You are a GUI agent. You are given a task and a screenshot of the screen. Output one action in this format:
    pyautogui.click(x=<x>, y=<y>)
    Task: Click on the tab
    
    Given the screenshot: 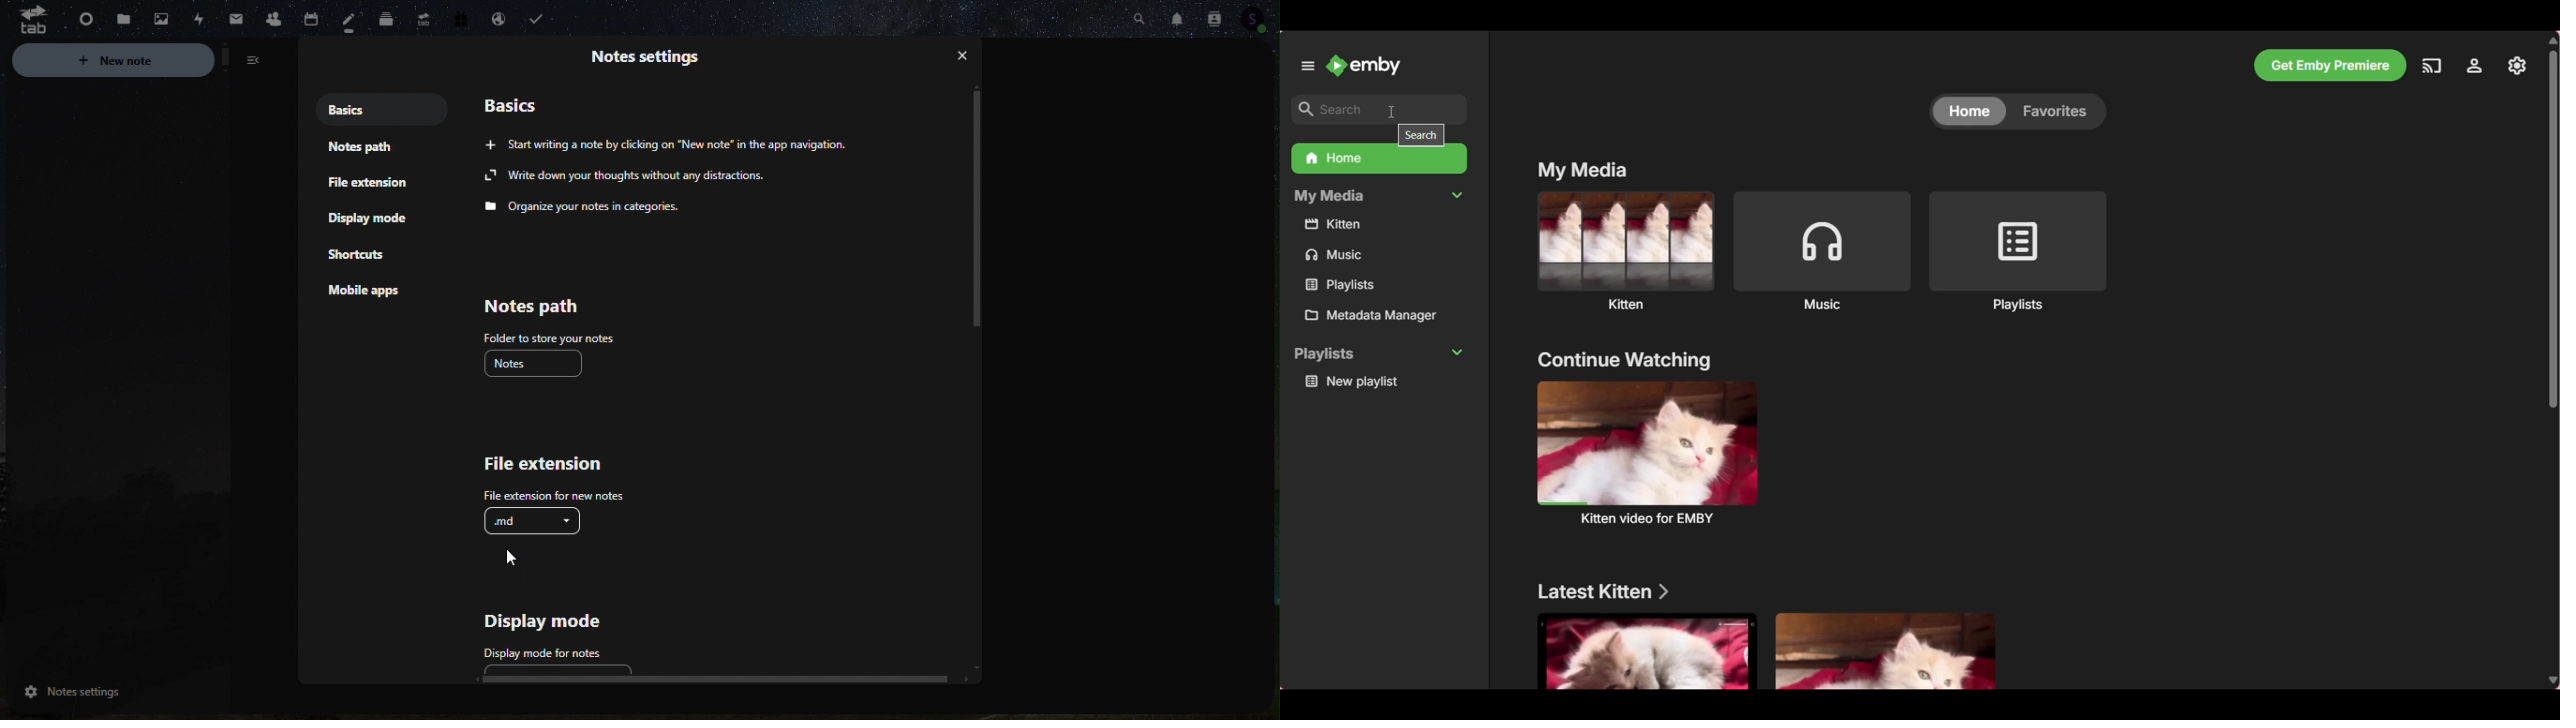 What is the action you would take?
    pyautogui.click(x=26, y=20)
    